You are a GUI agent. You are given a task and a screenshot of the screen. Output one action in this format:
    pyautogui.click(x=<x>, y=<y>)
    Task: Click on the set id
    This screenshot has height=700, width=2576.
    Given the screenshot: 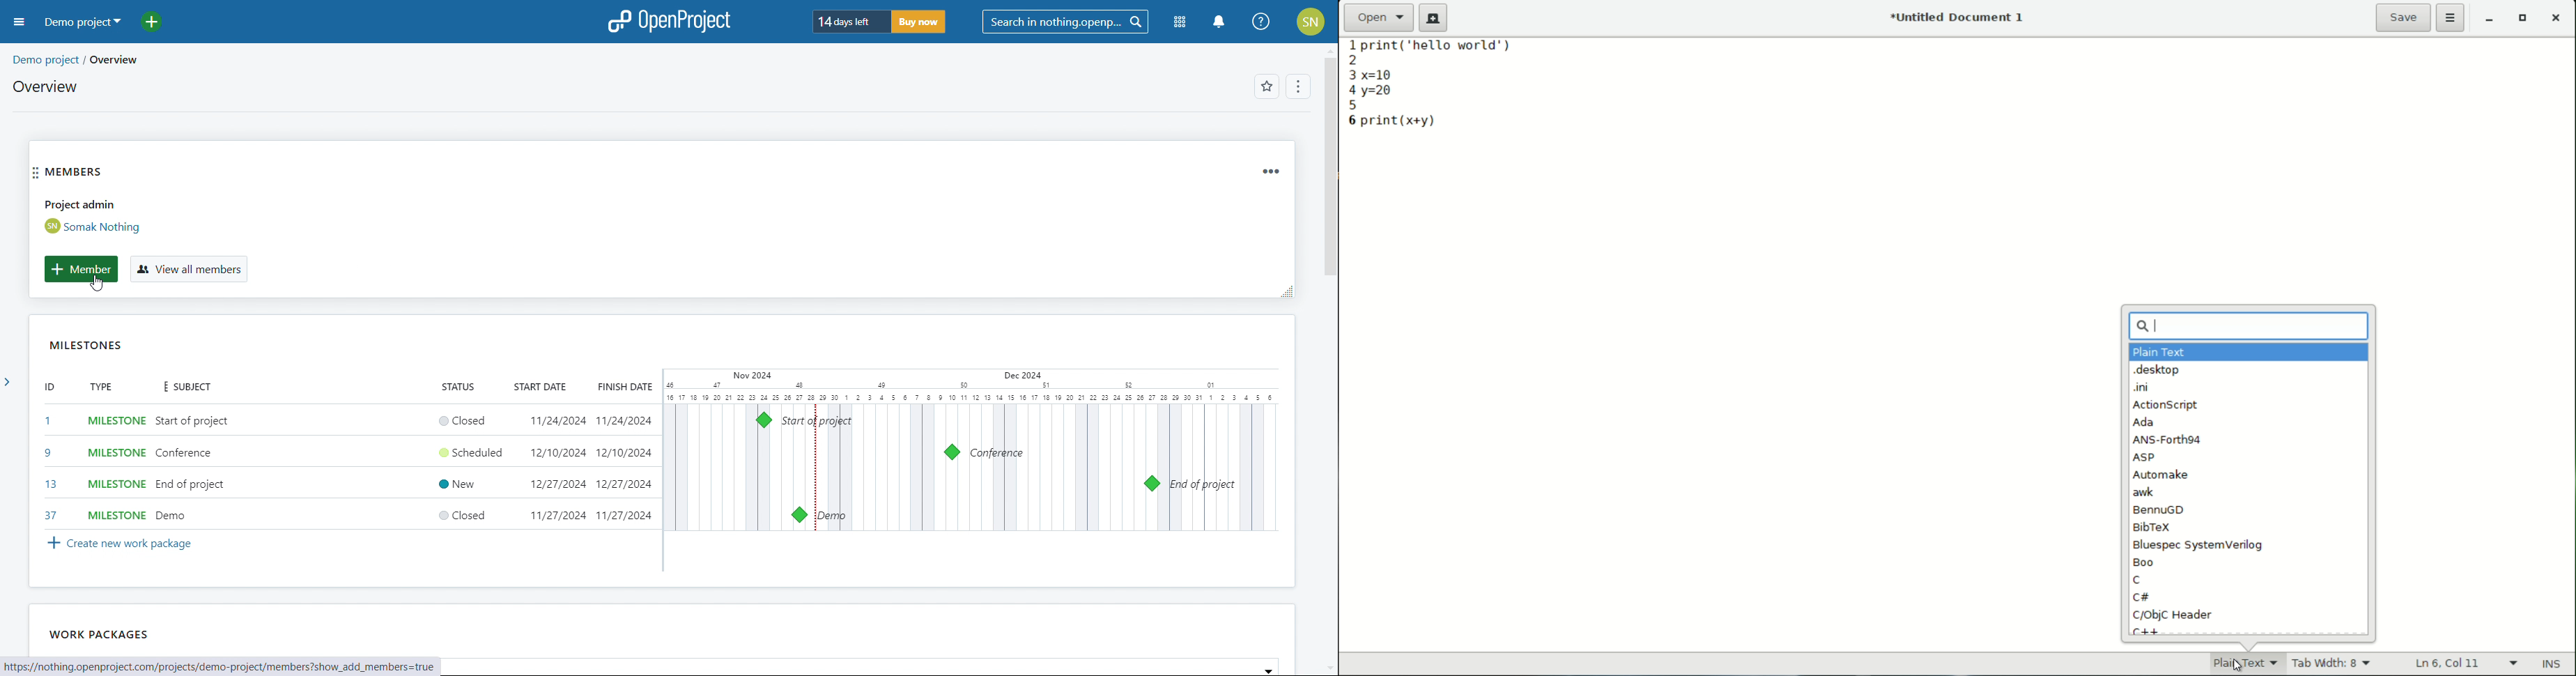 What is the action you would take?
    pyautogui.click(x=48, y=420)
    